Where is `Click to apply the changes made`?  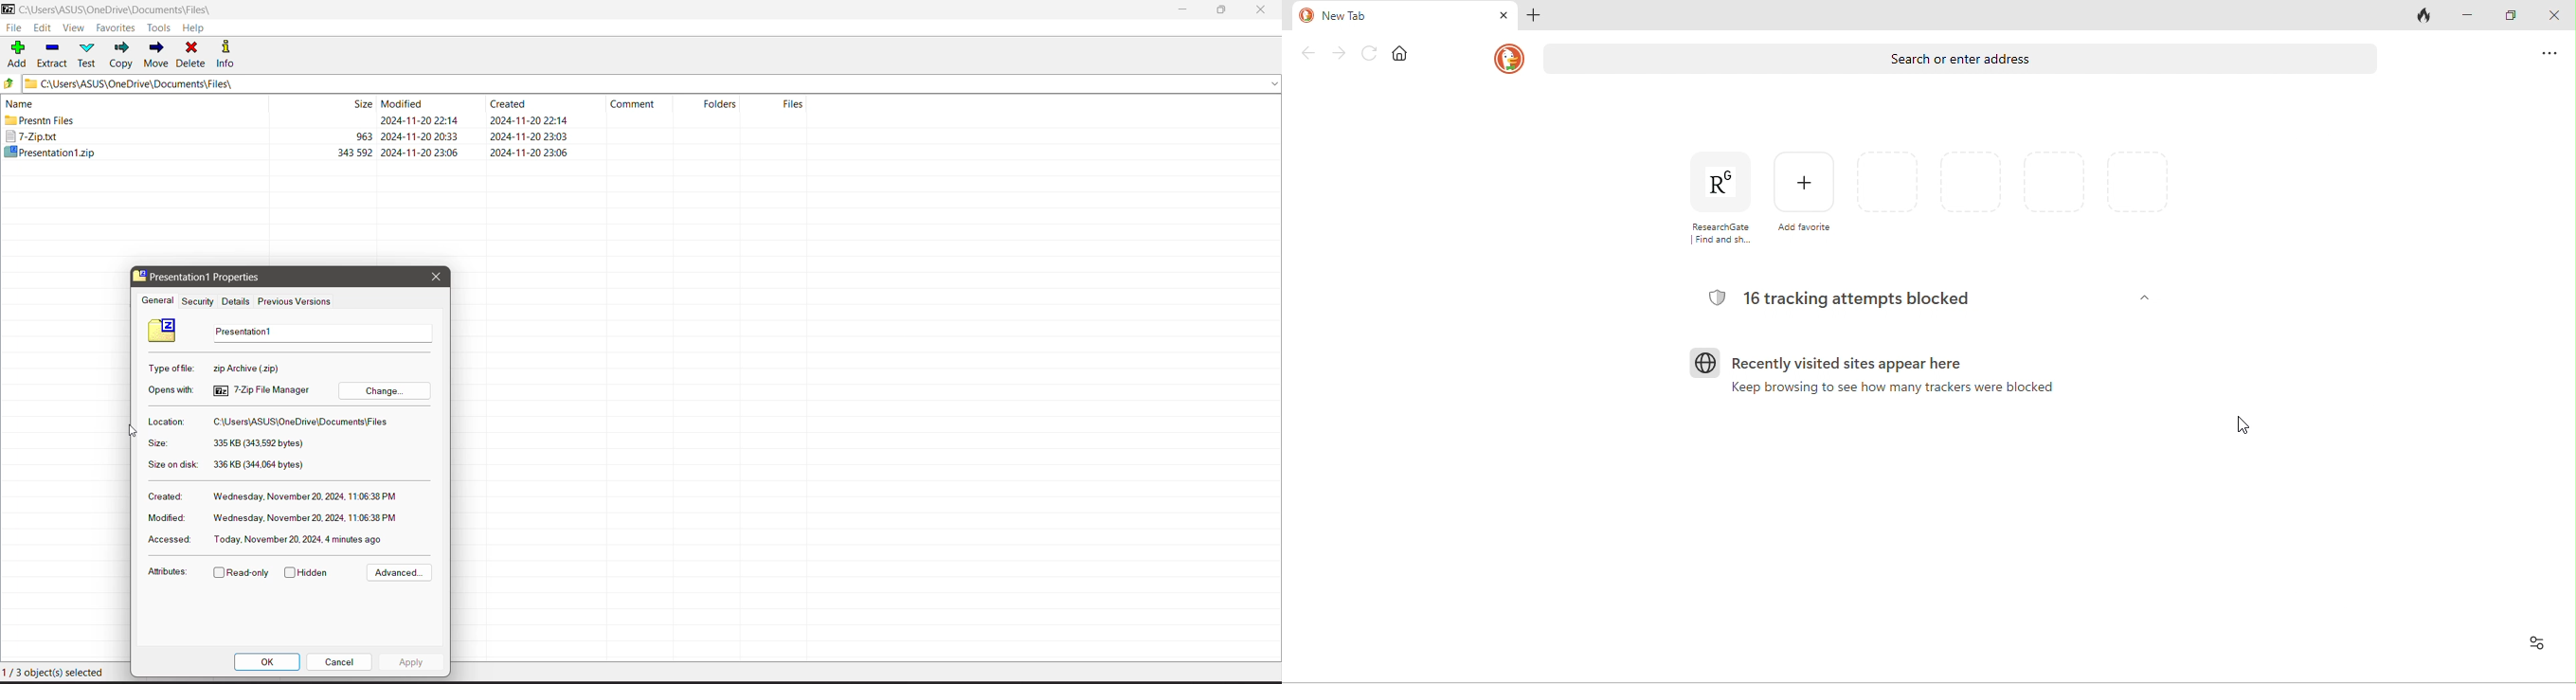 Click to apply the changes made is located at coordinates (410, 662).